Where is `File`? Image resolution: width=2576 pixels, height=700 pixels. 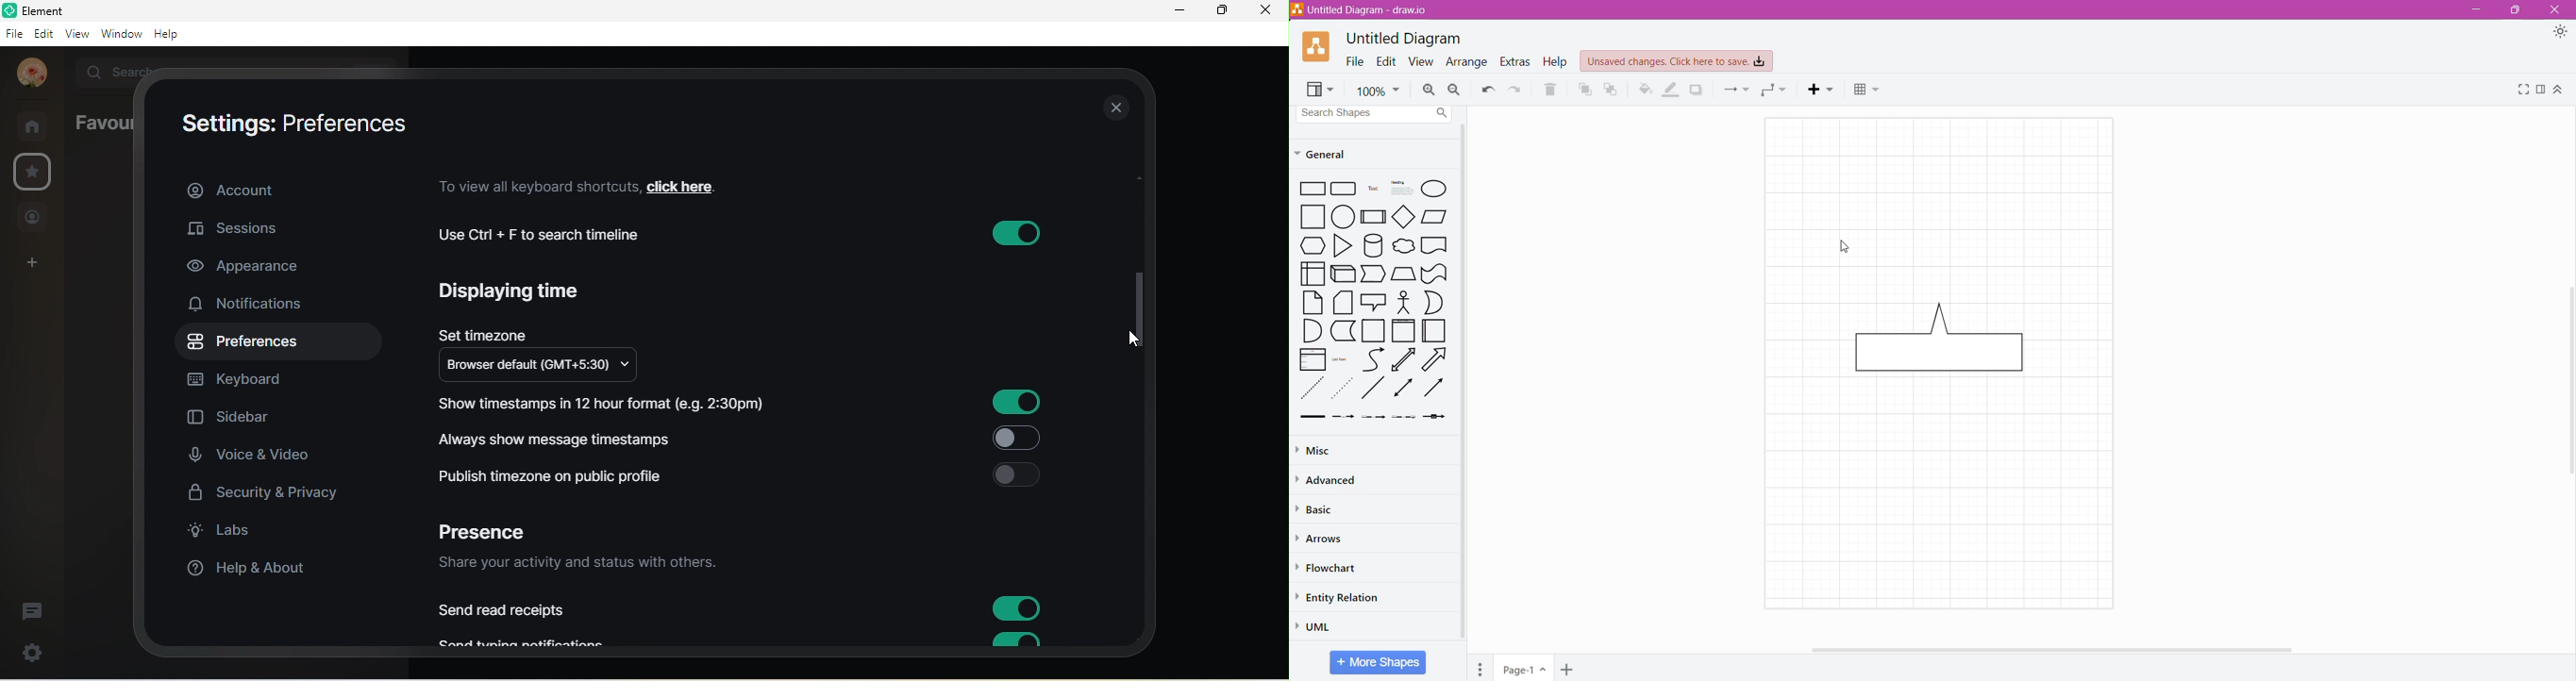
File is located at coordinates (1355, 61).